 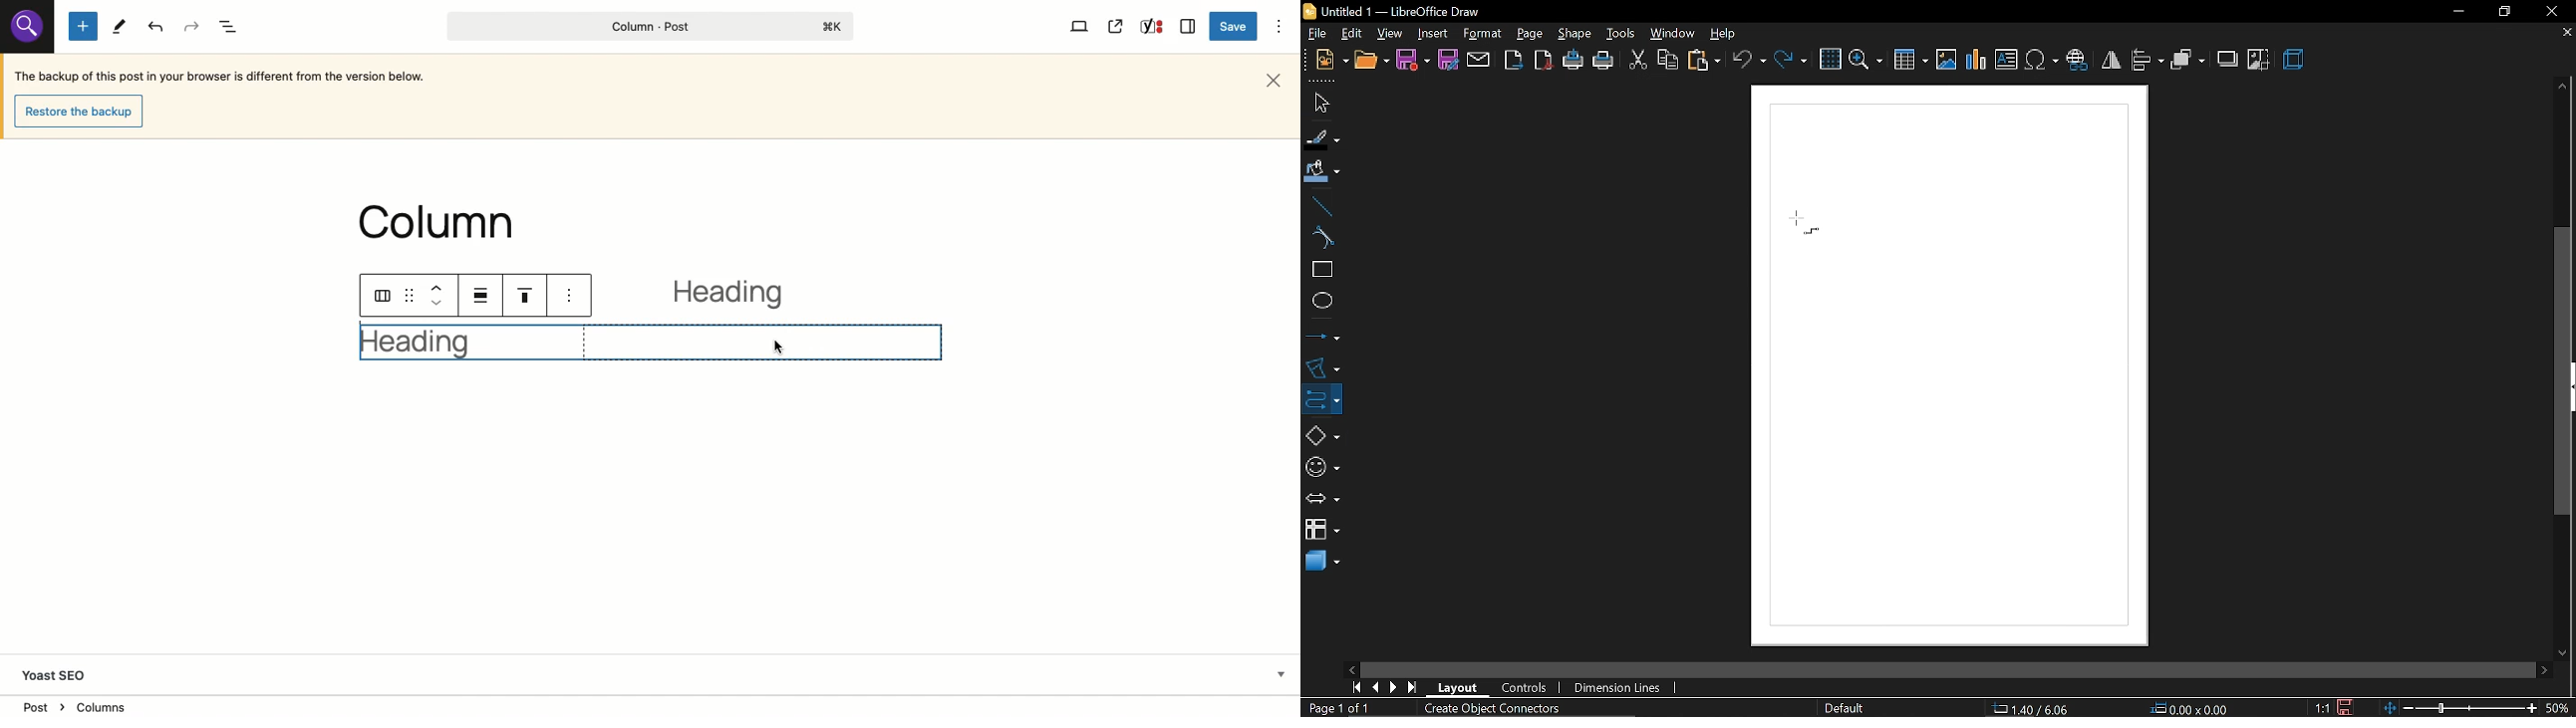 I want to click on see options, so click(x=574, y=294).